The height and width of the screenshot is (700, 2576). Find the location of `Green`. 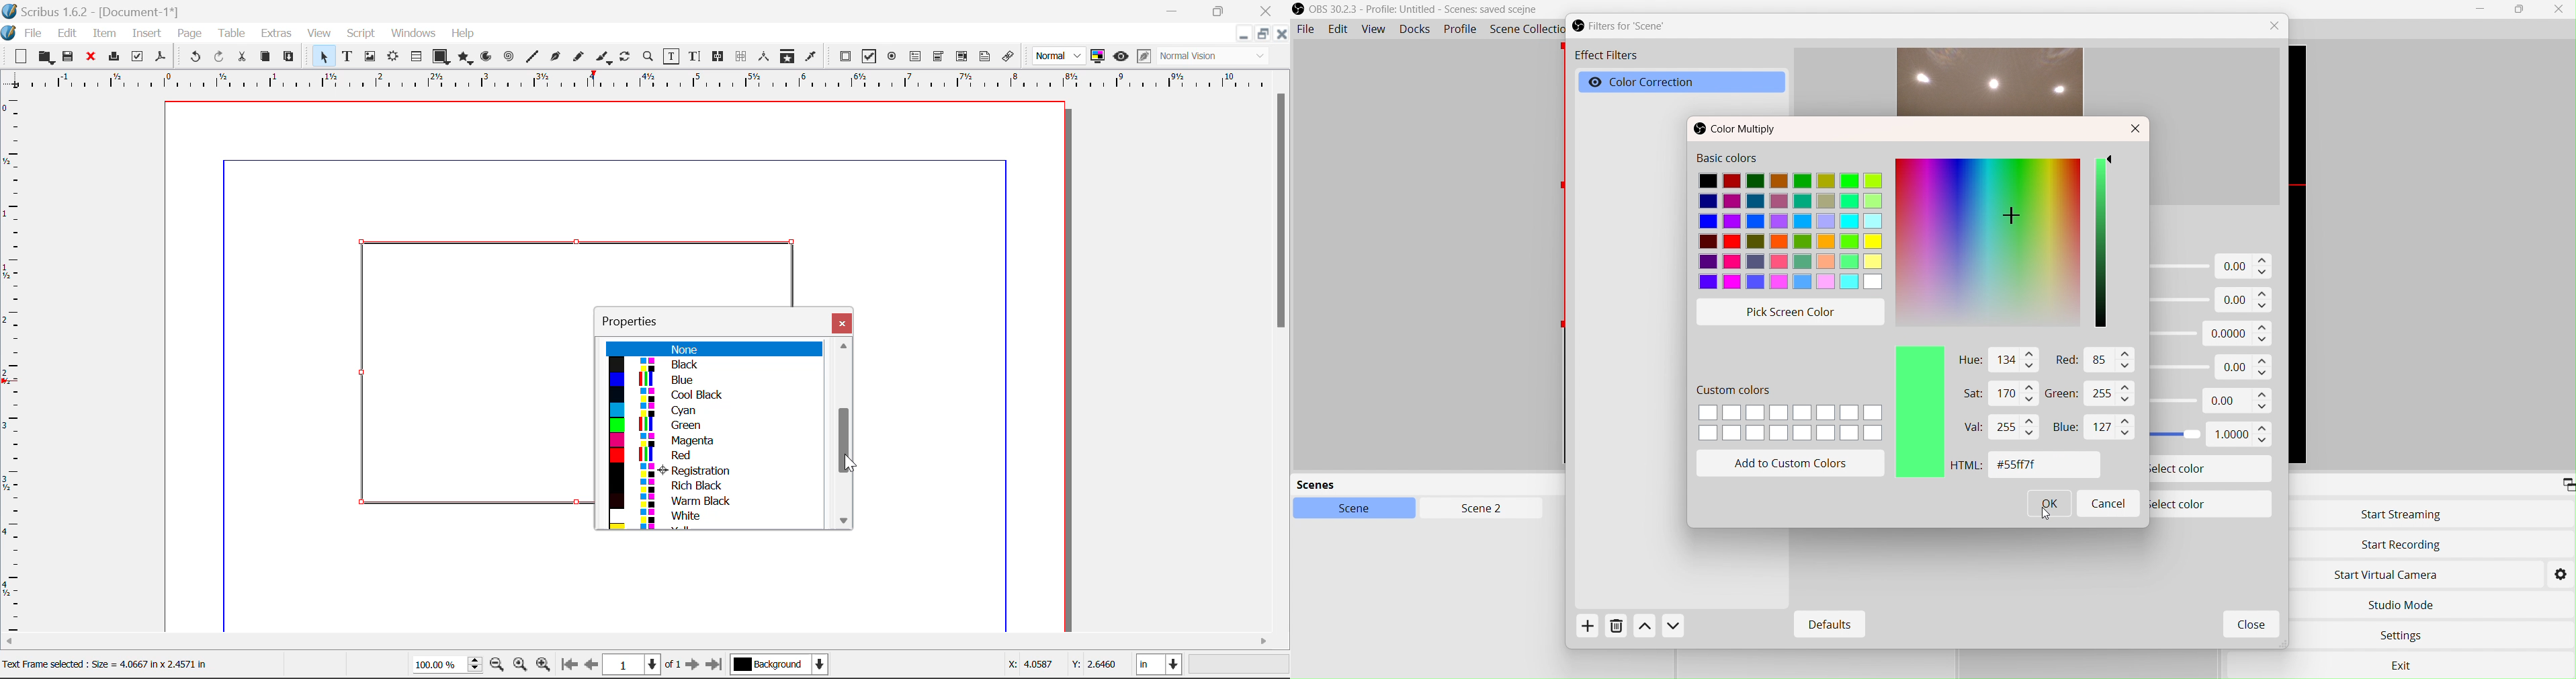

Green is located at coordinates (710, 426).